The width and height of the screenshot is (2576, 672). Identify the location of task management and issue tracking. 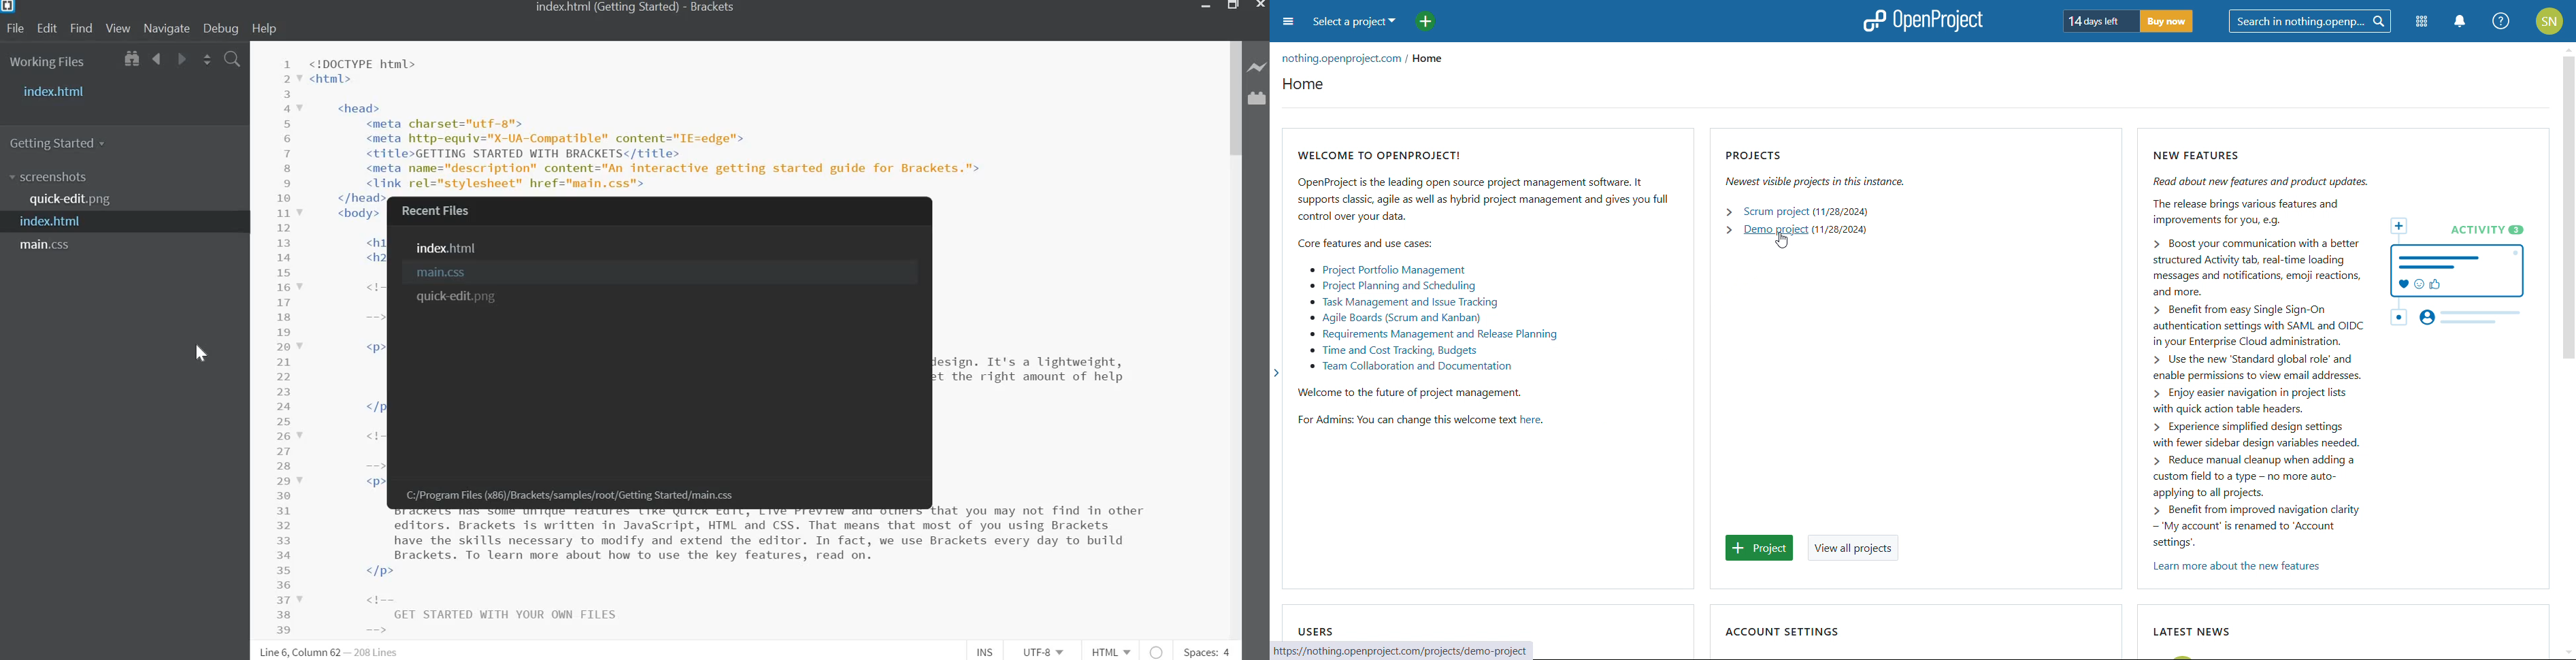
(1404, 302).